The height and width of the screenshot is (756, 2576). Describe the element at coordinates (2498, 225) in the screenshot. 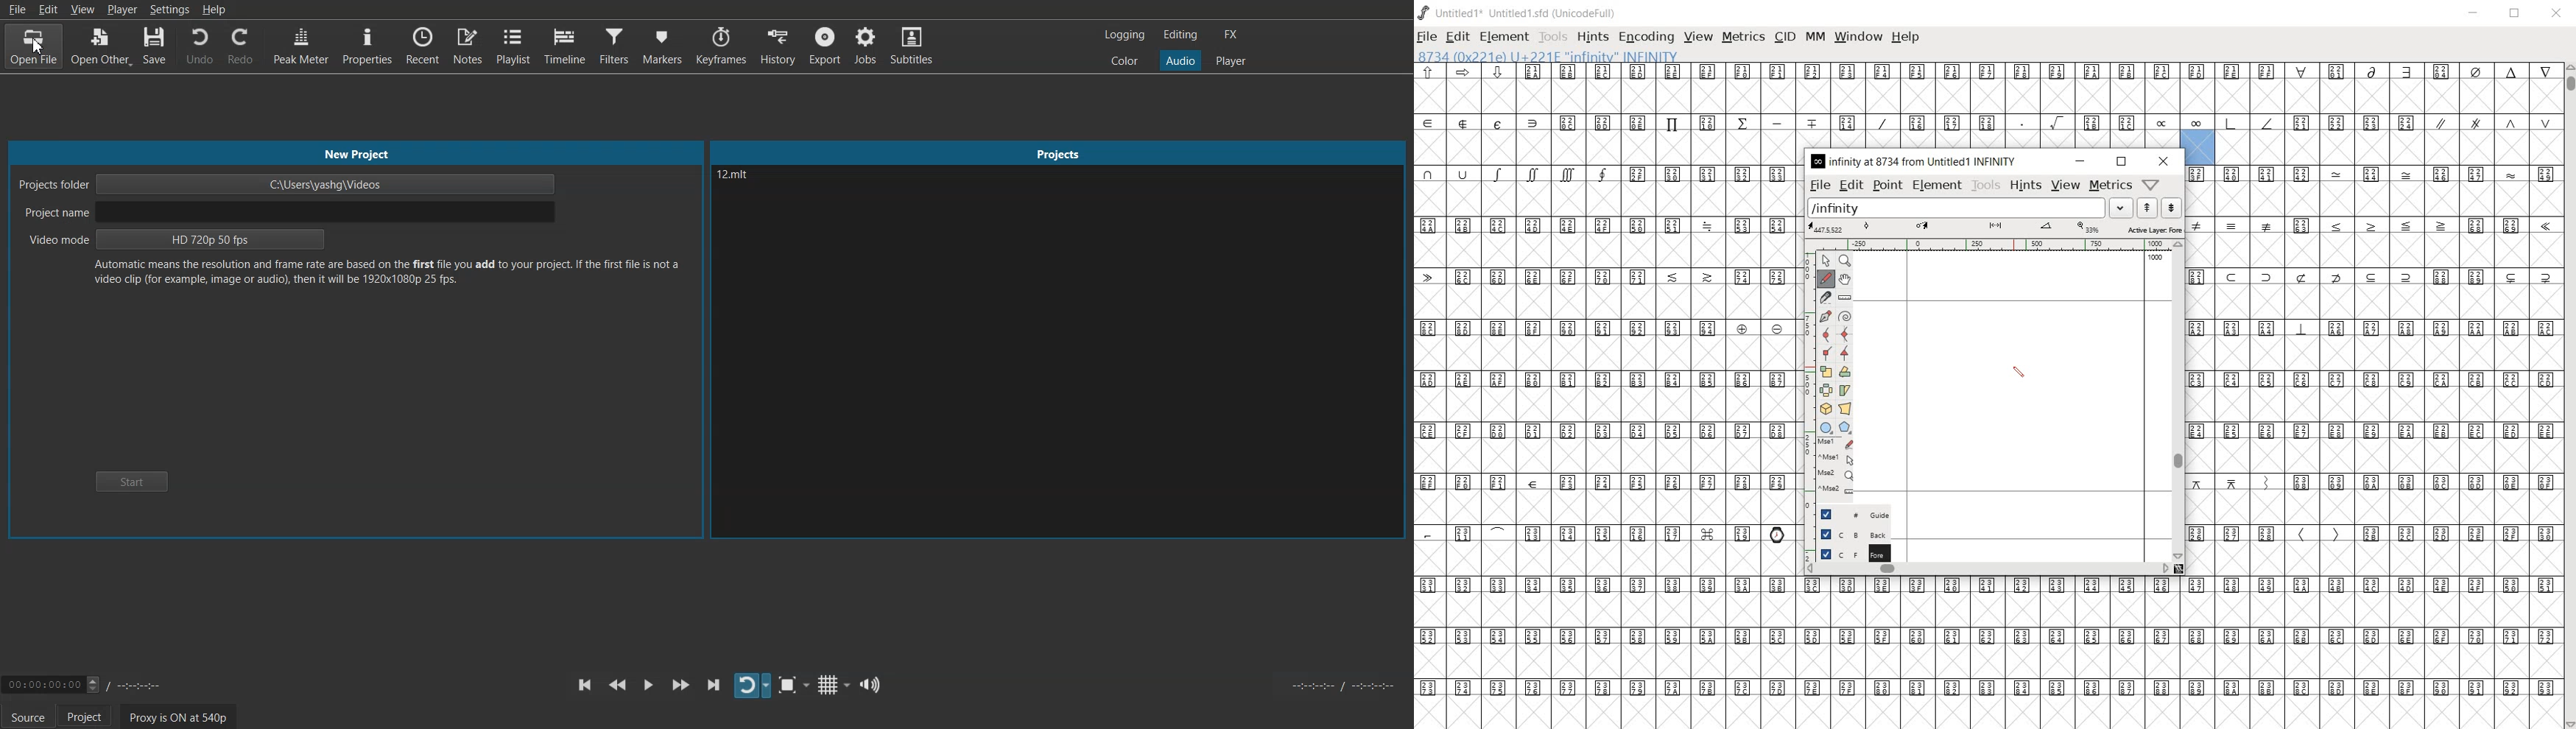

I see `Unicode code points` at that location.